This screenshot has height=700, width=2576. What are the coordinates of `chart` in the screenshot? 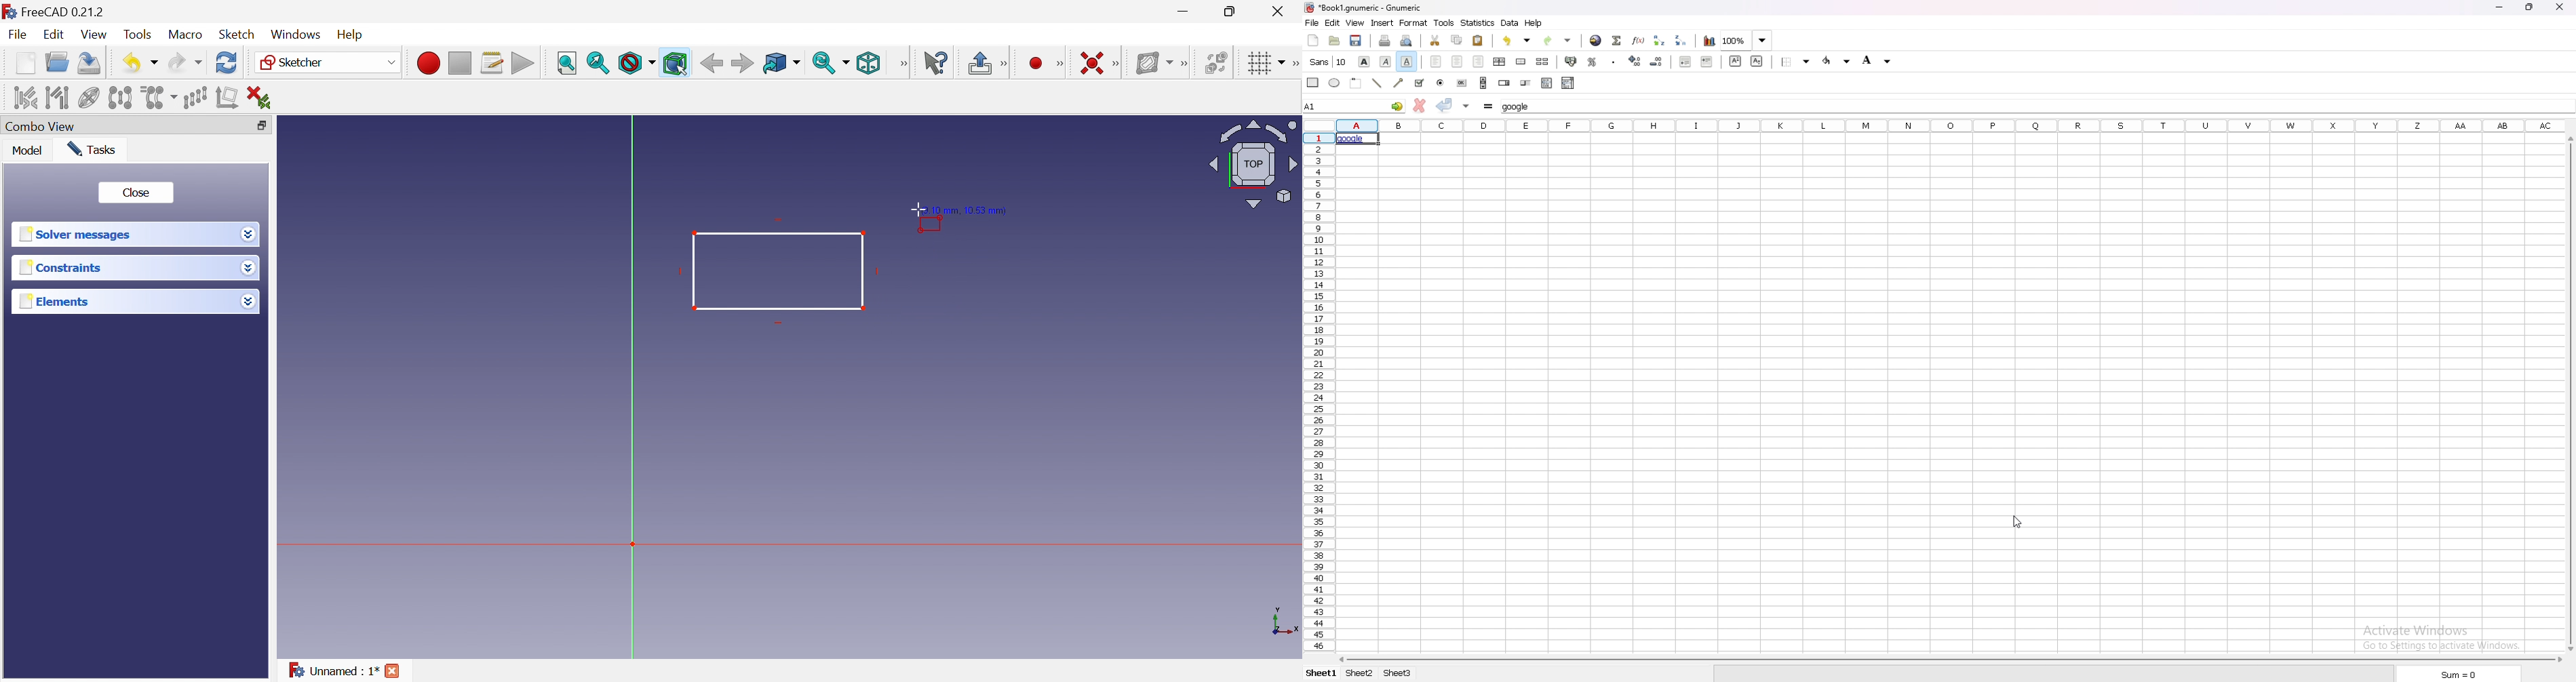 It's located at (1710, 42).